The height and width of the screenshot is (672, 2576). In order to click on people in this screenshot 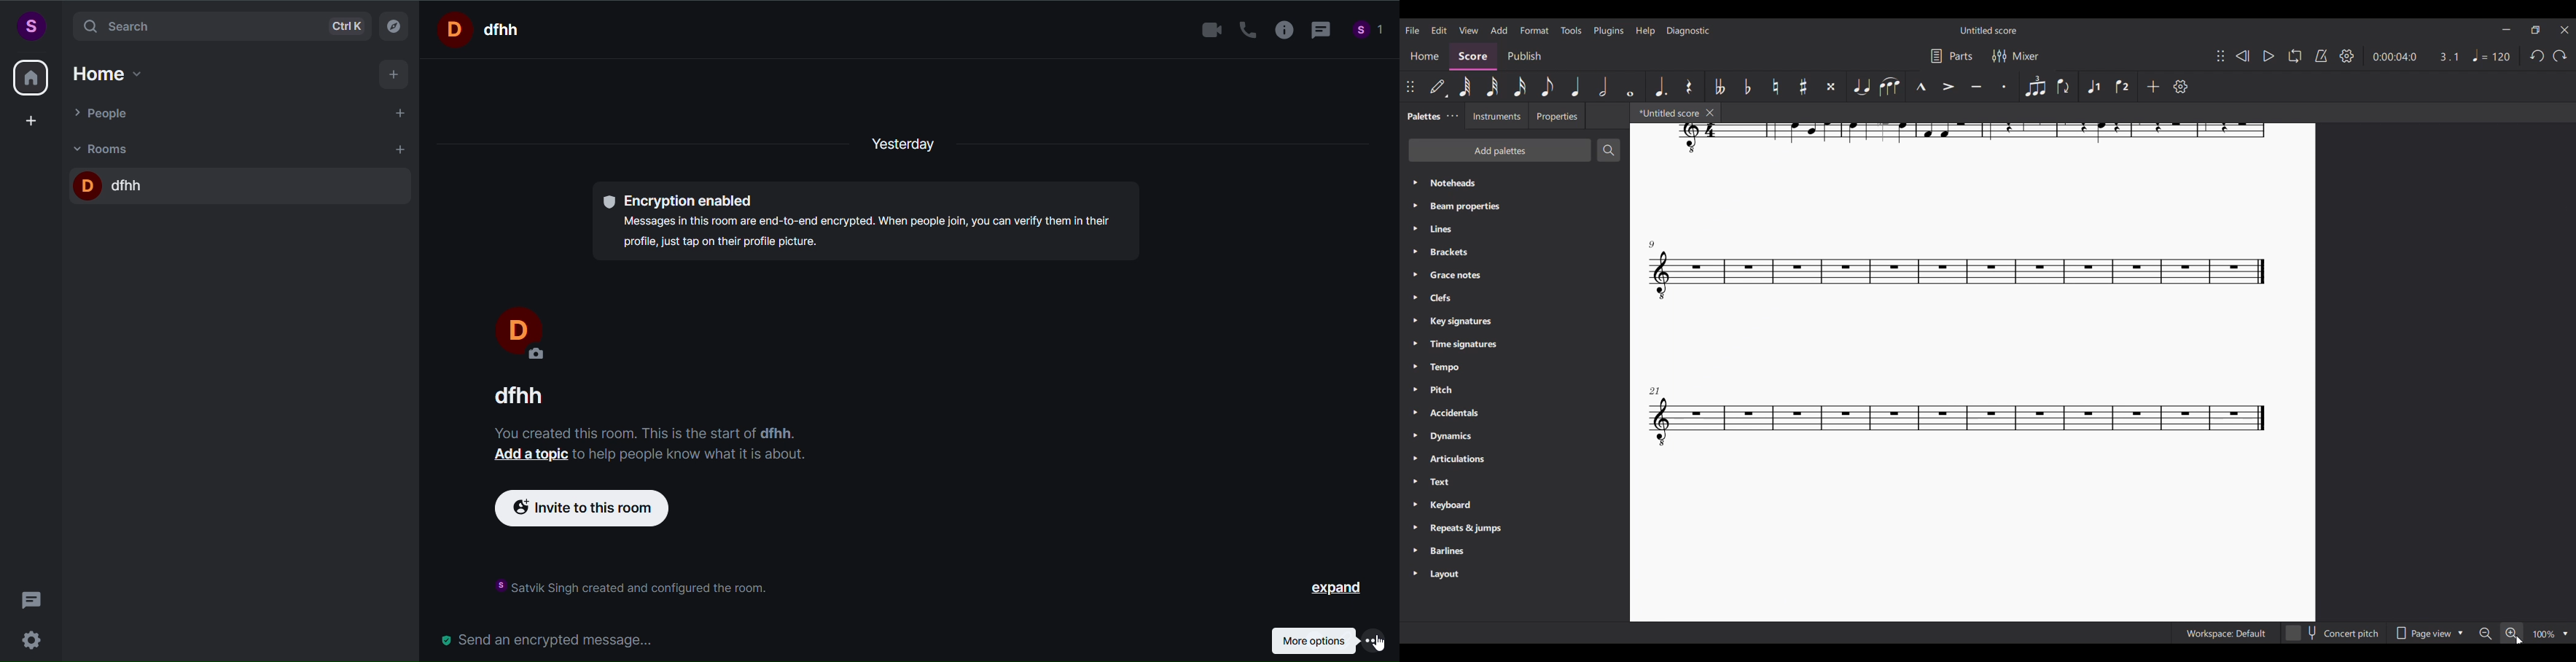, I will do `click(1369, 32)`.